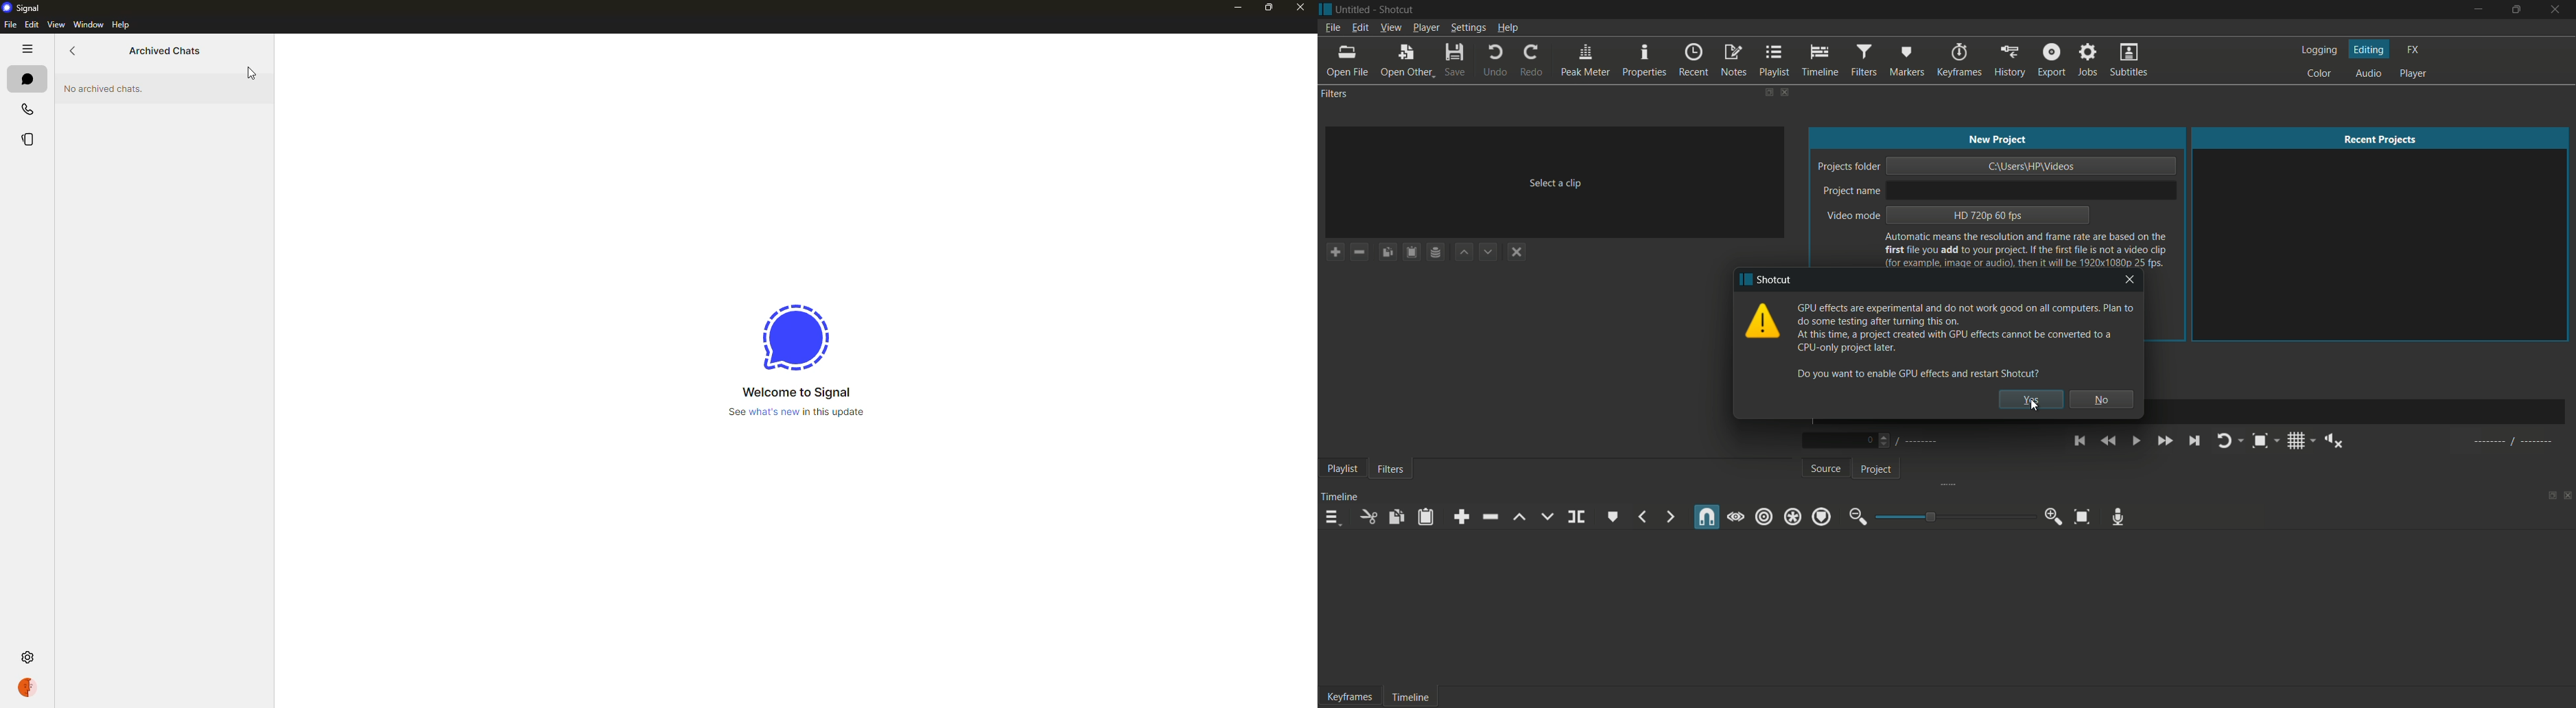 This screenshot has width=2576, height=728. I want to click on player menu, so click(1424, 28).